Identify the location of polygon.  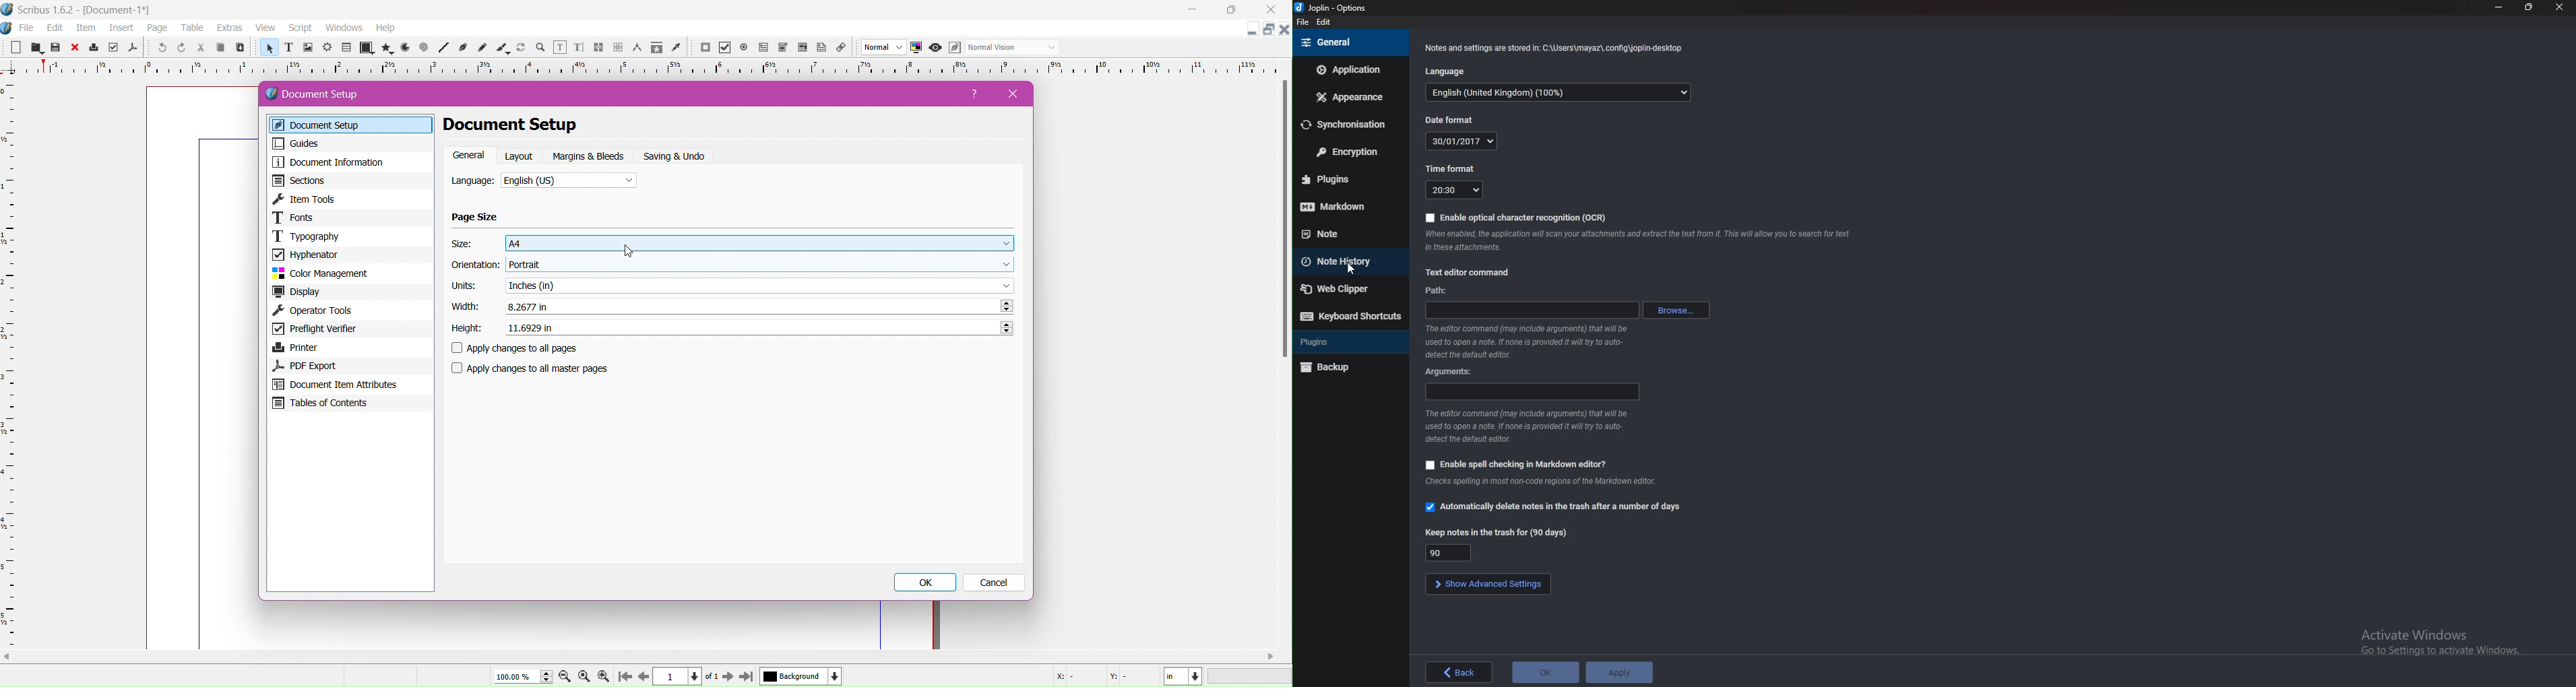
(383, 48).